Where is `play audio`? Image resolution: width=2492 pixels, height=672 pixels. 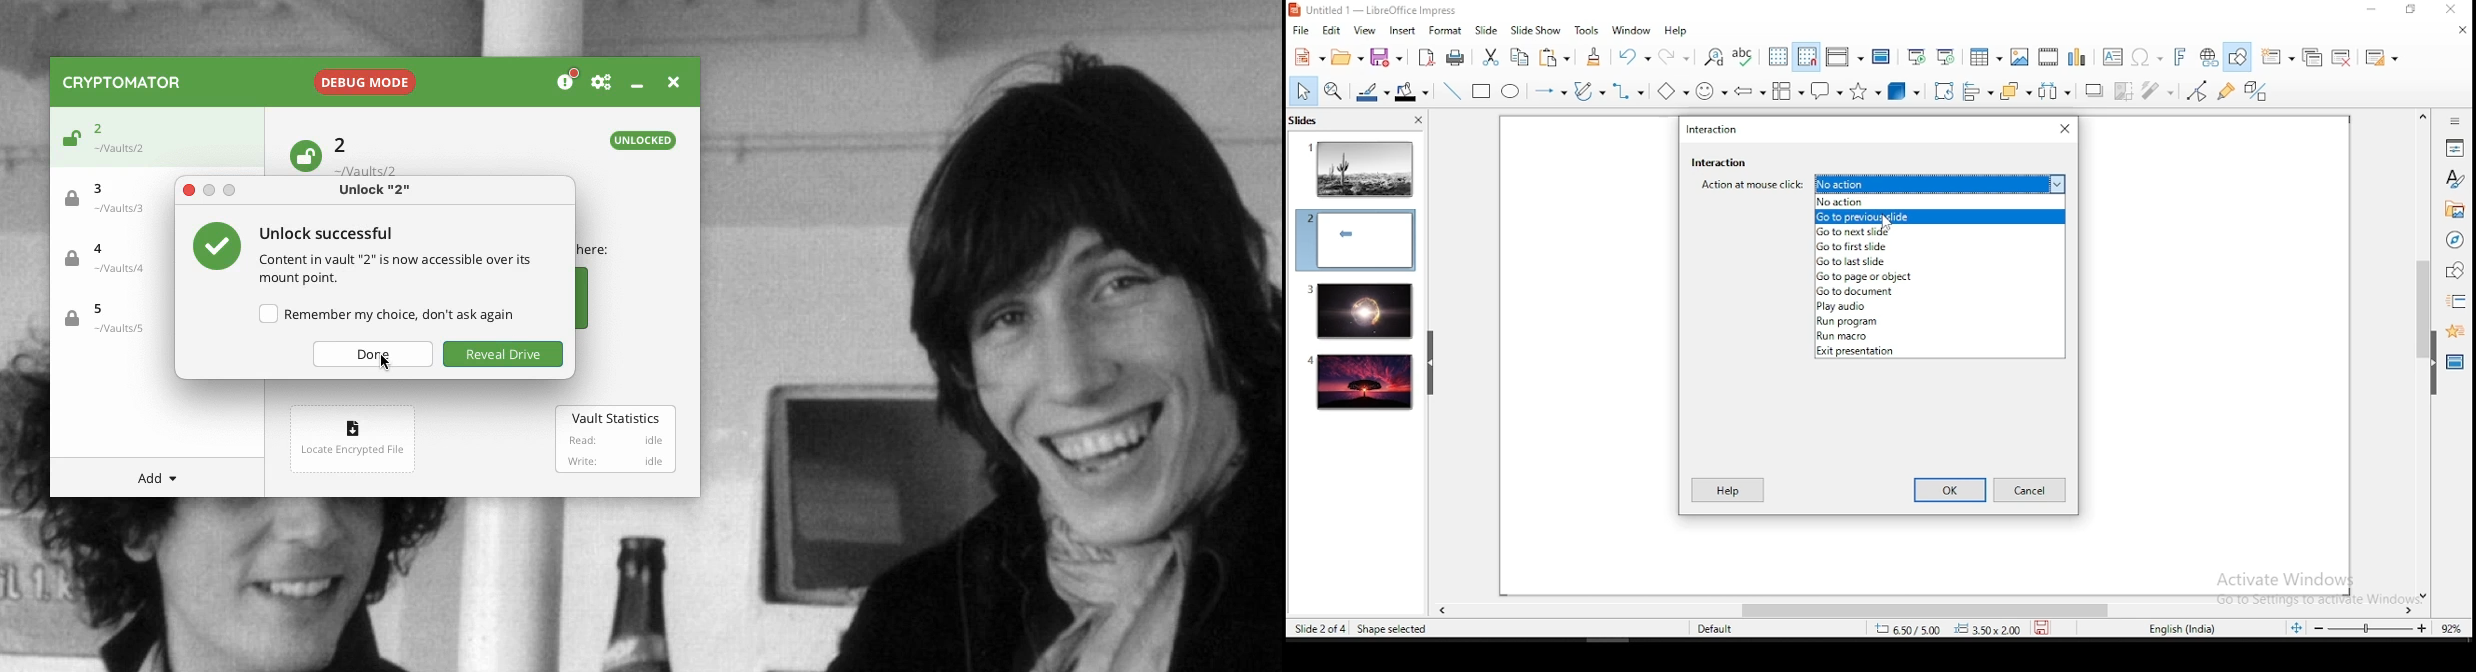 play audio is located at coordinates (1941, 305).